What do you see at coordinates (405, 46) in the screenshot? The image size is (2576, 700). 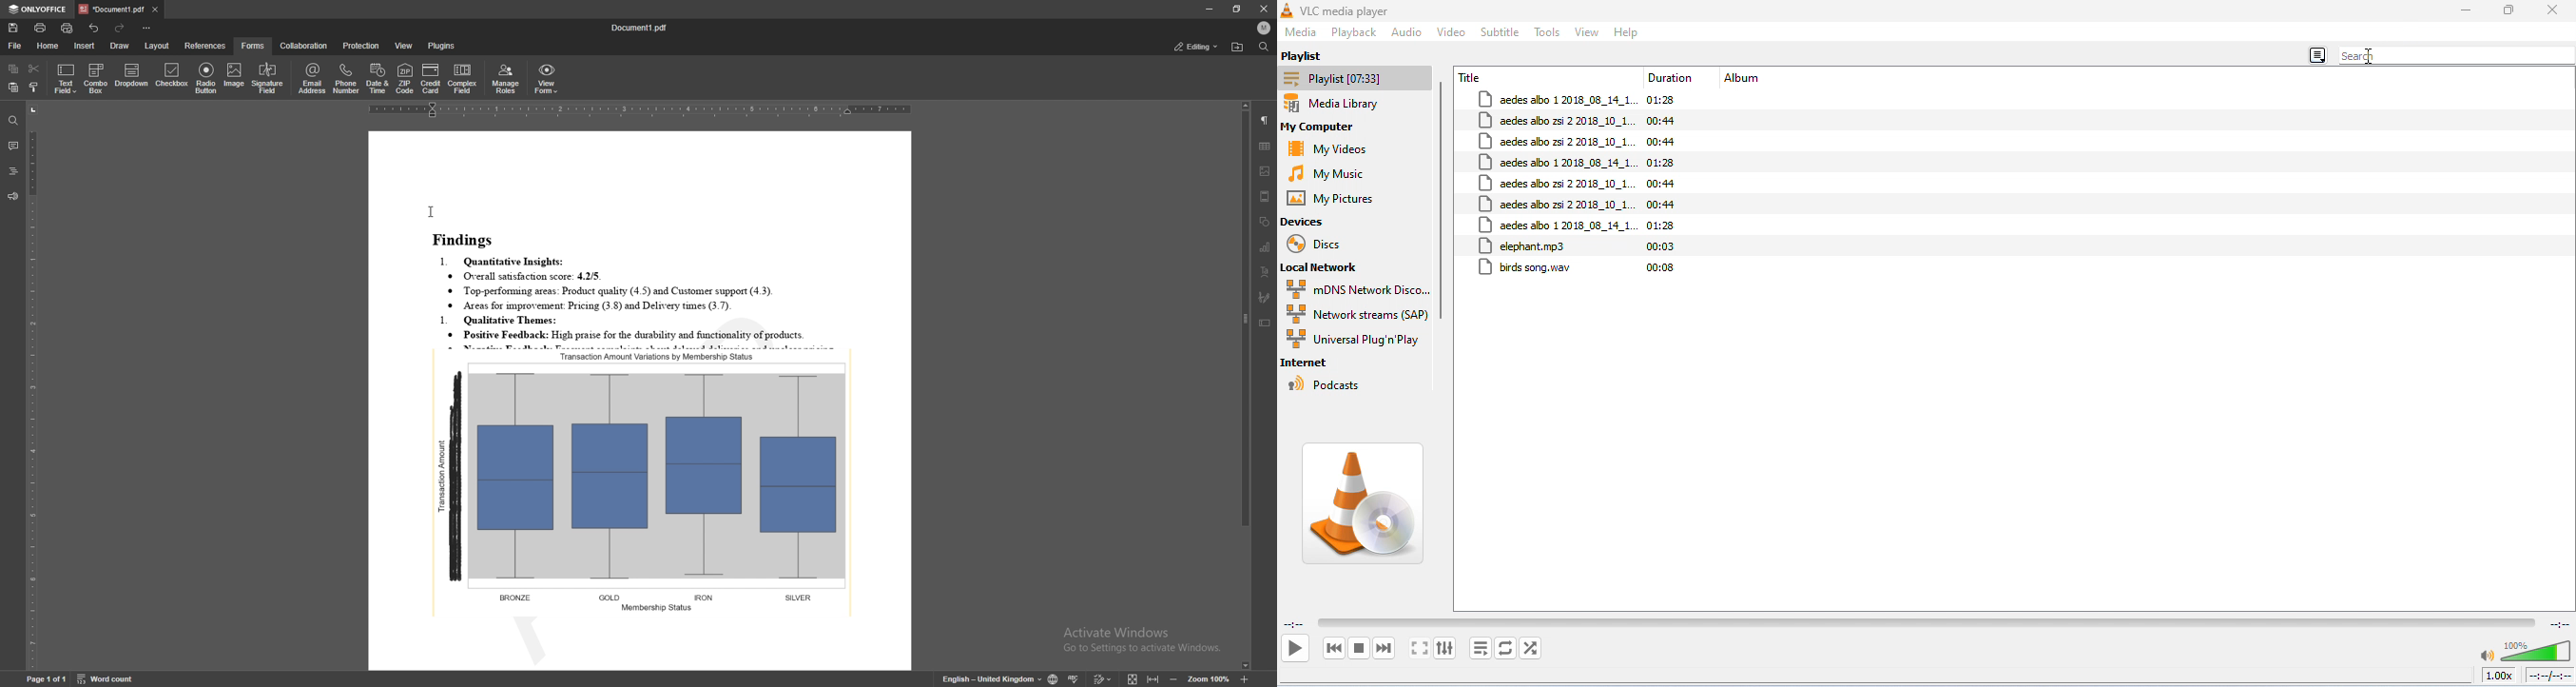 I see `view` at bounding box center [405, 46].